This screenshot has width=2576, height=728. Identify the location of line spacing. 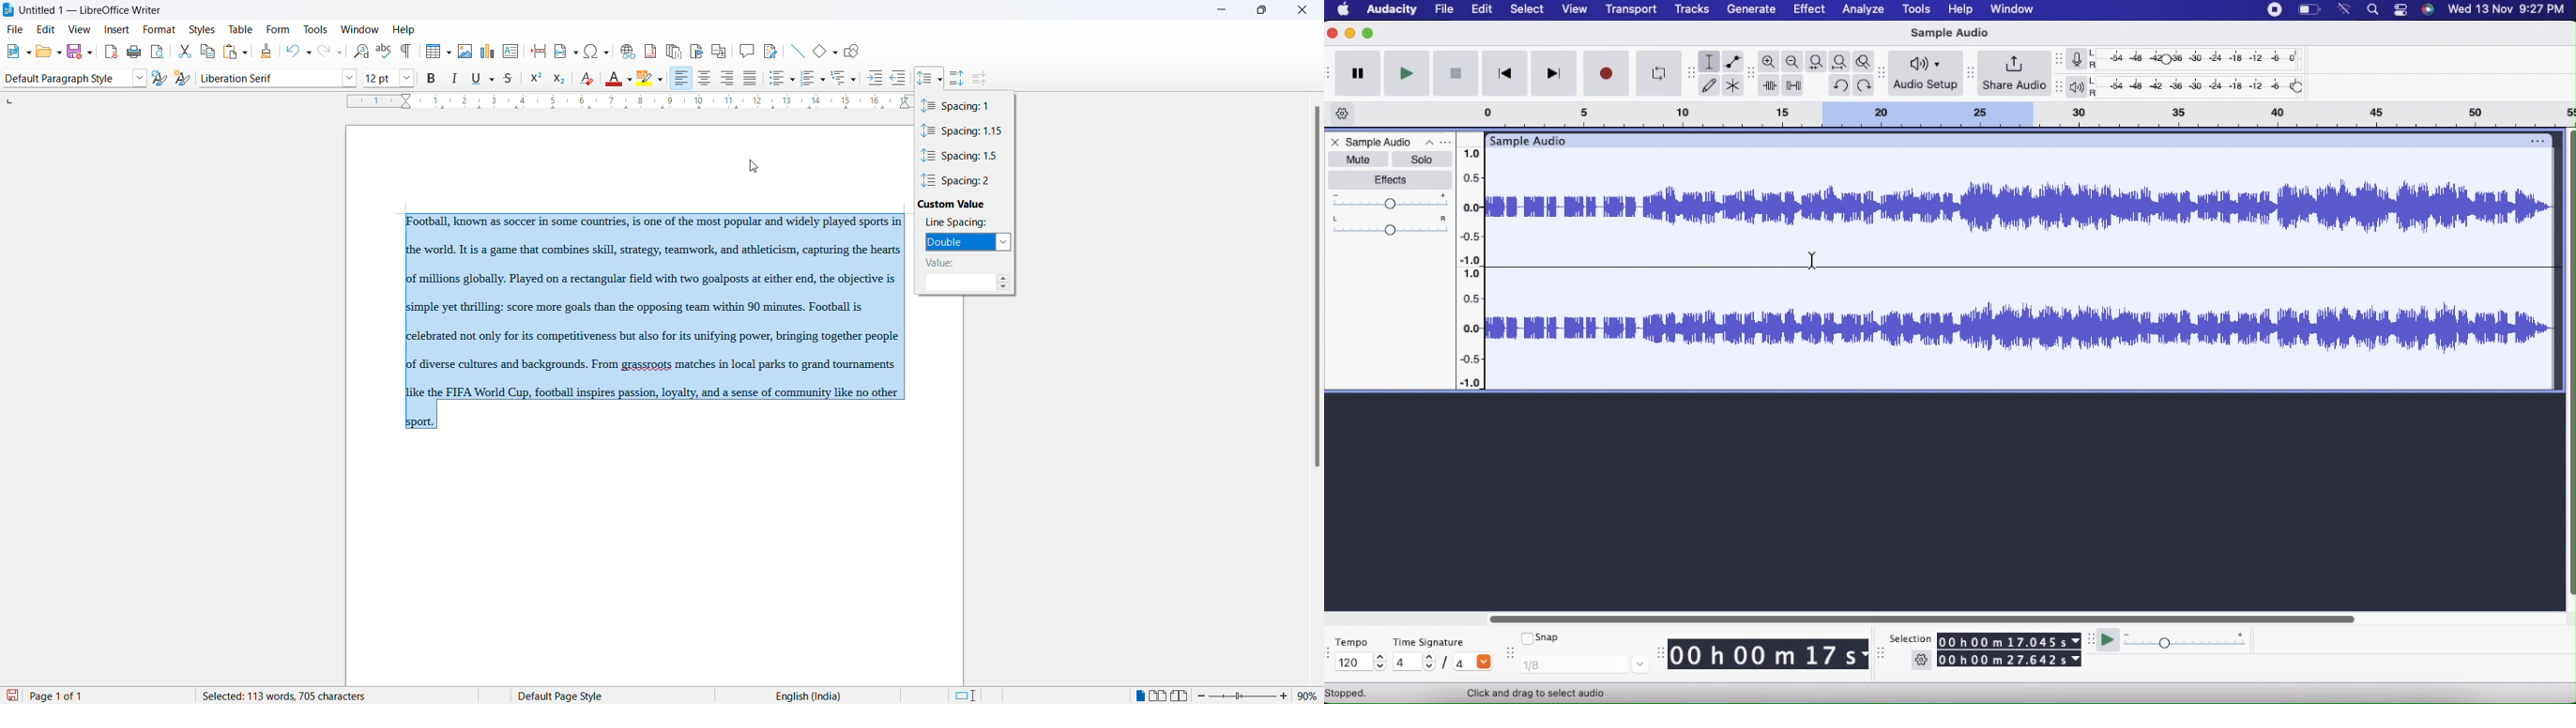
(924, 79).